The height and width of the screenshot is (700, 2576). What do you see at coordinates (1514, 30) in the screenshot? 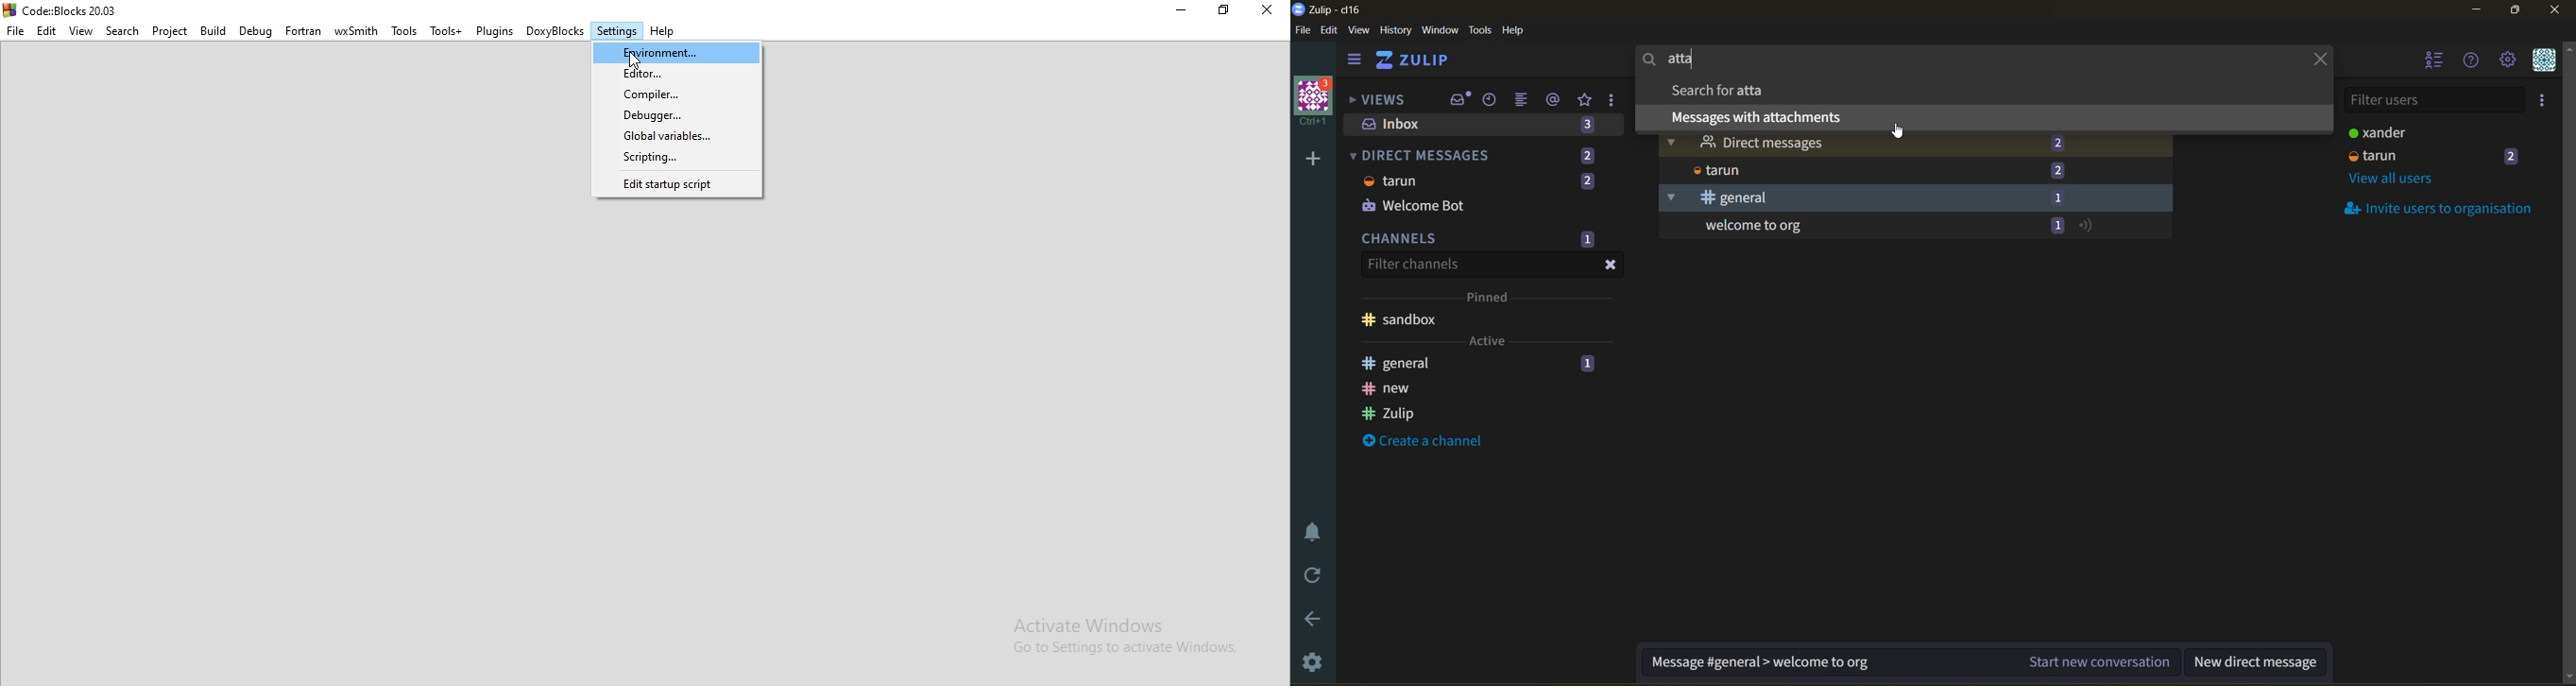
I see `help` at bounding box center [1514, 30].